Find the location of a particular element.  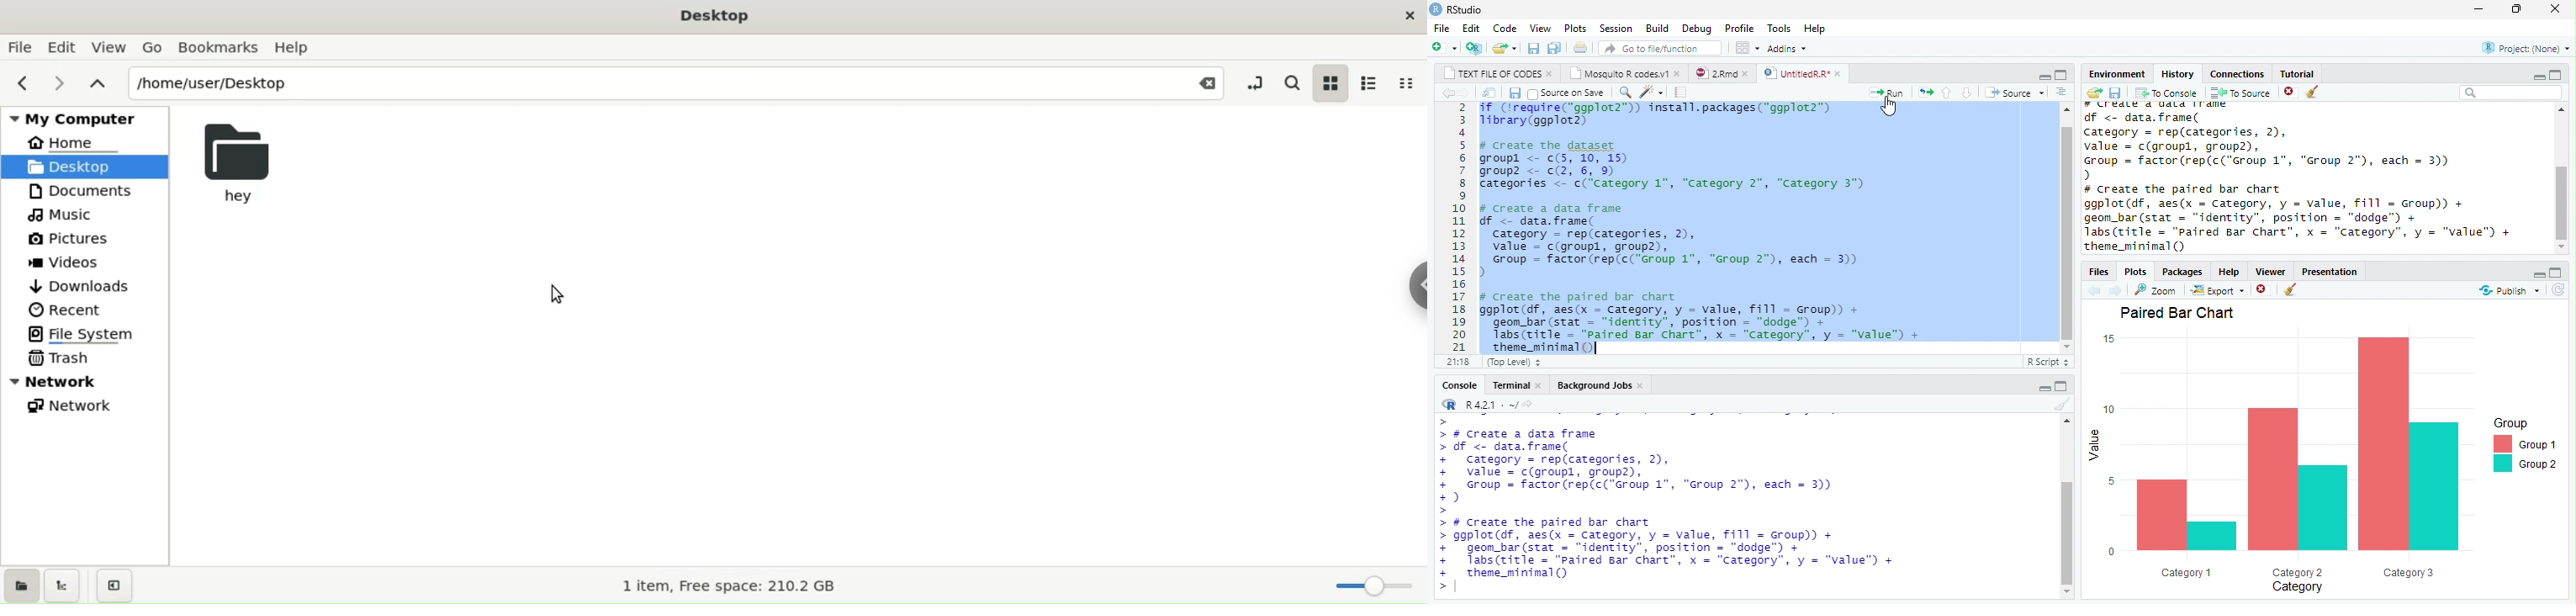

connections is located at coordinates (2236, 74).